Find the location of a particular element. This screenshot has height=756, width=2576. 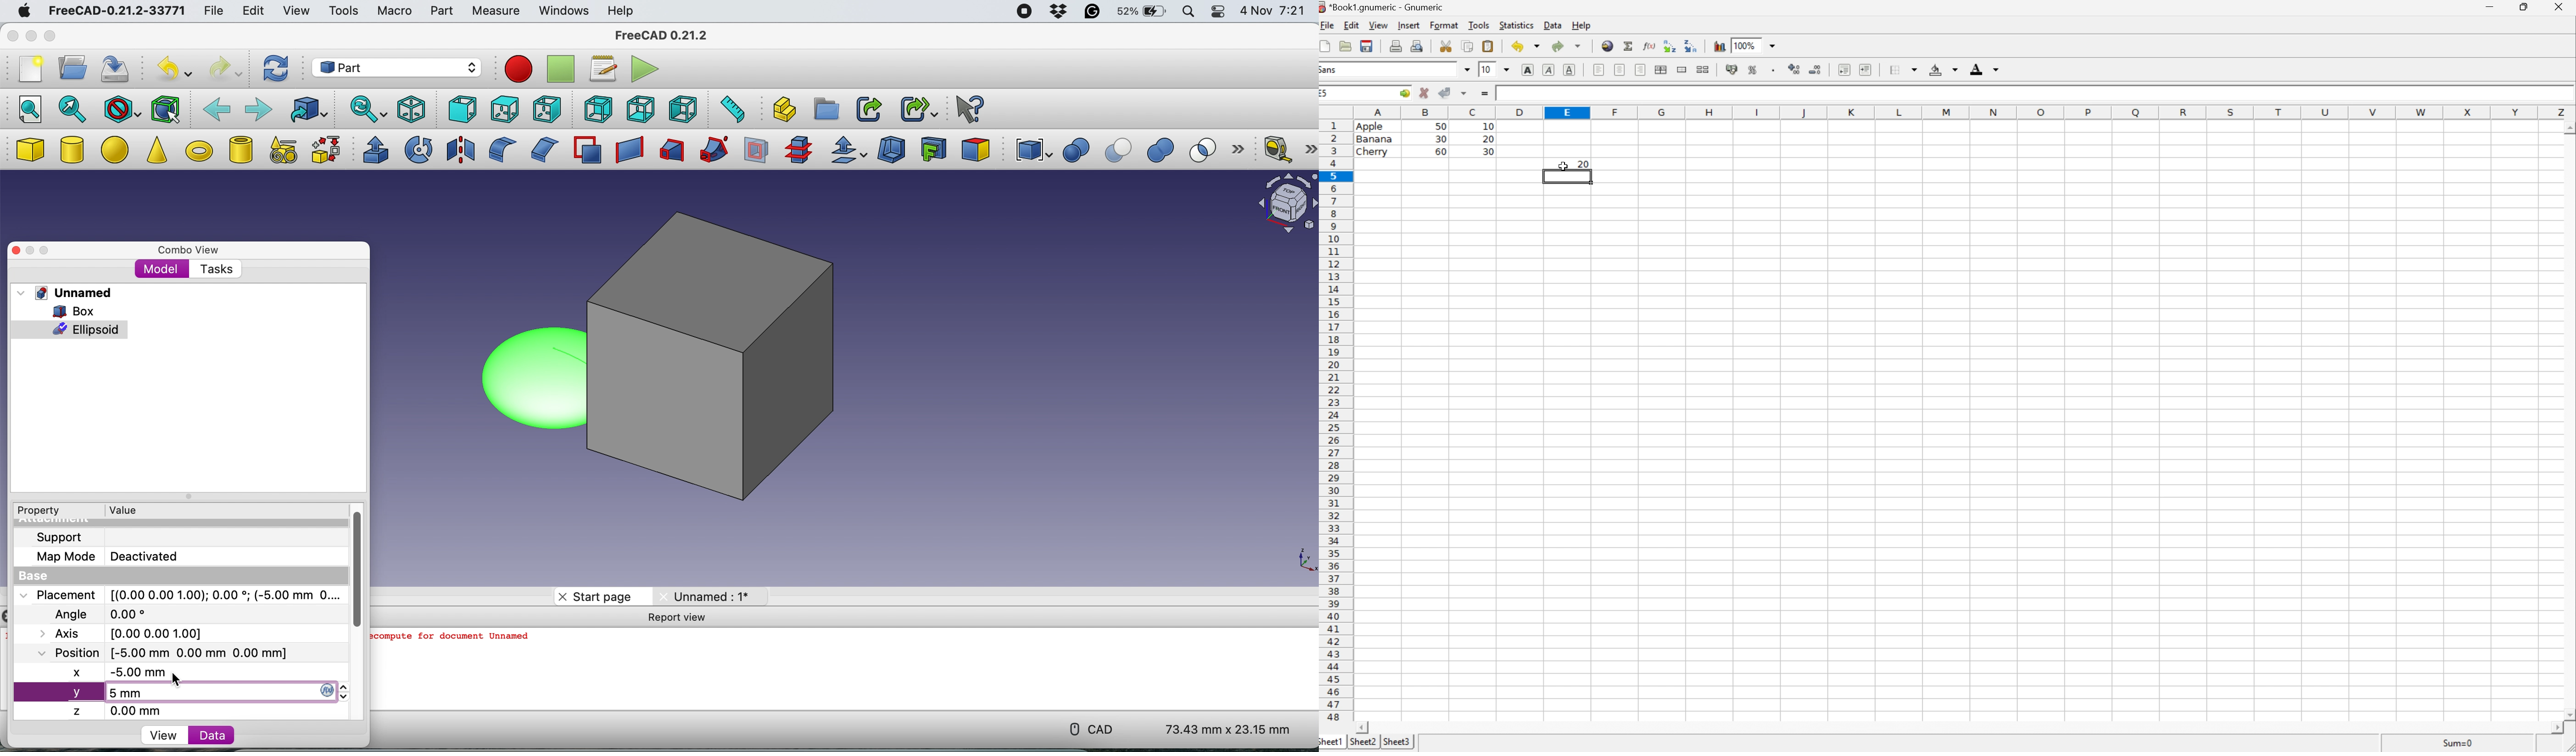

cad is located at coordinates (1087, 730).